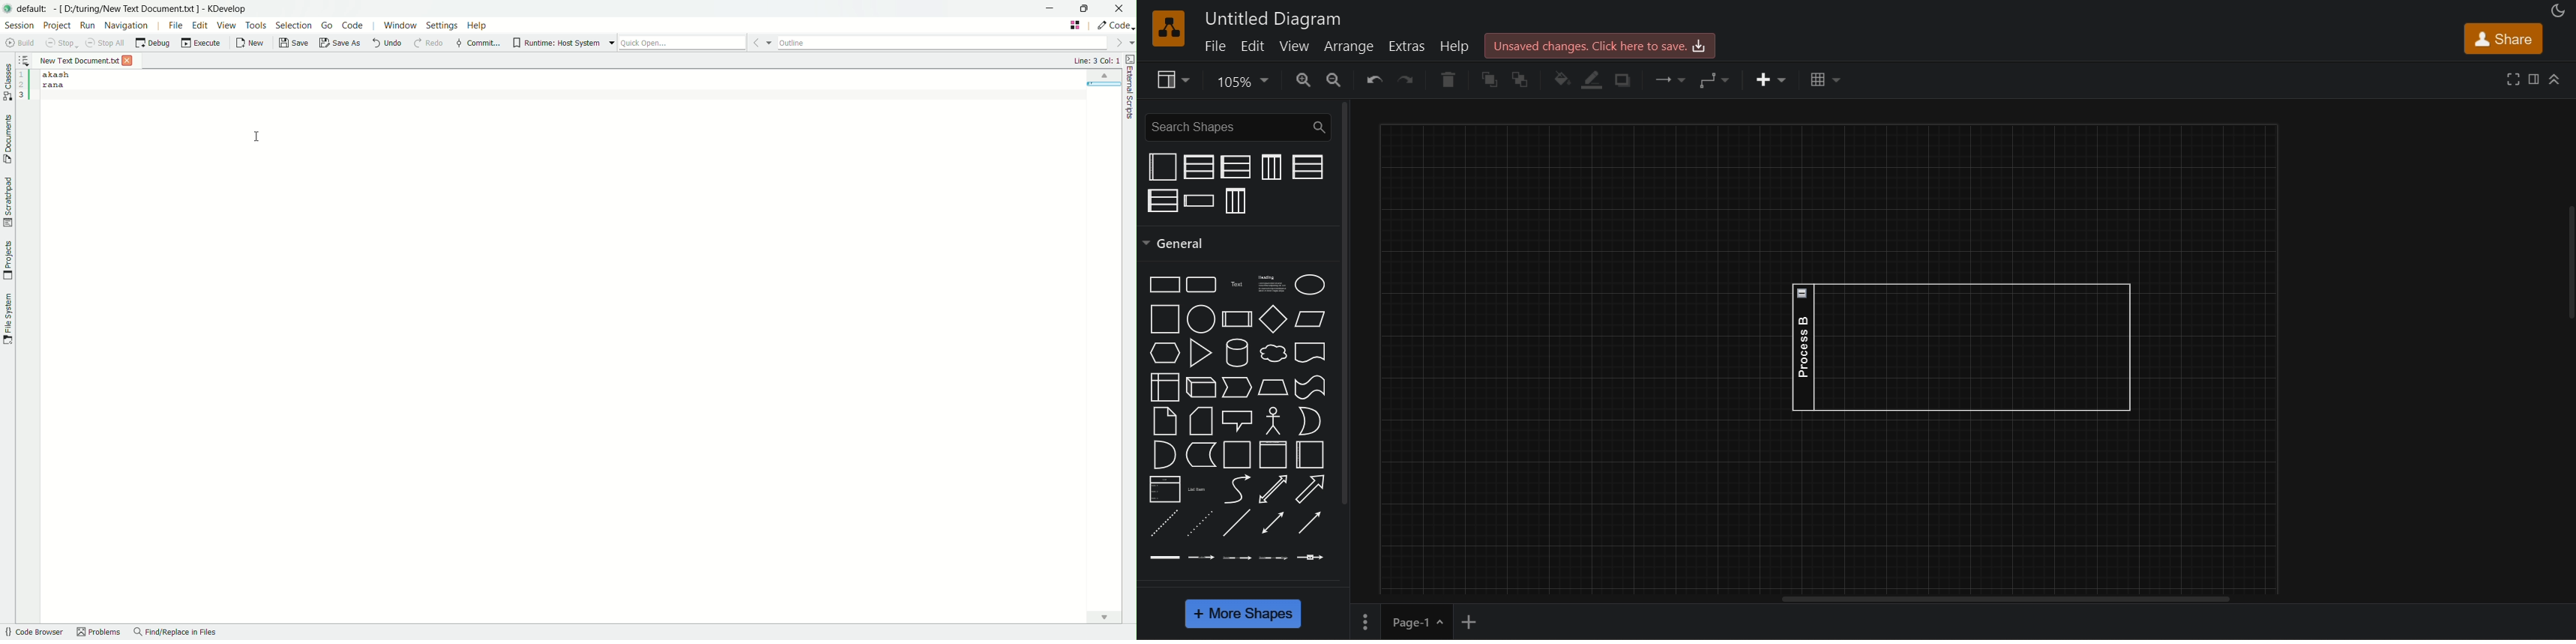 The width and height of the screenshot is (2576, 644). I want to click on connector with symbol, so click(1310, 557).